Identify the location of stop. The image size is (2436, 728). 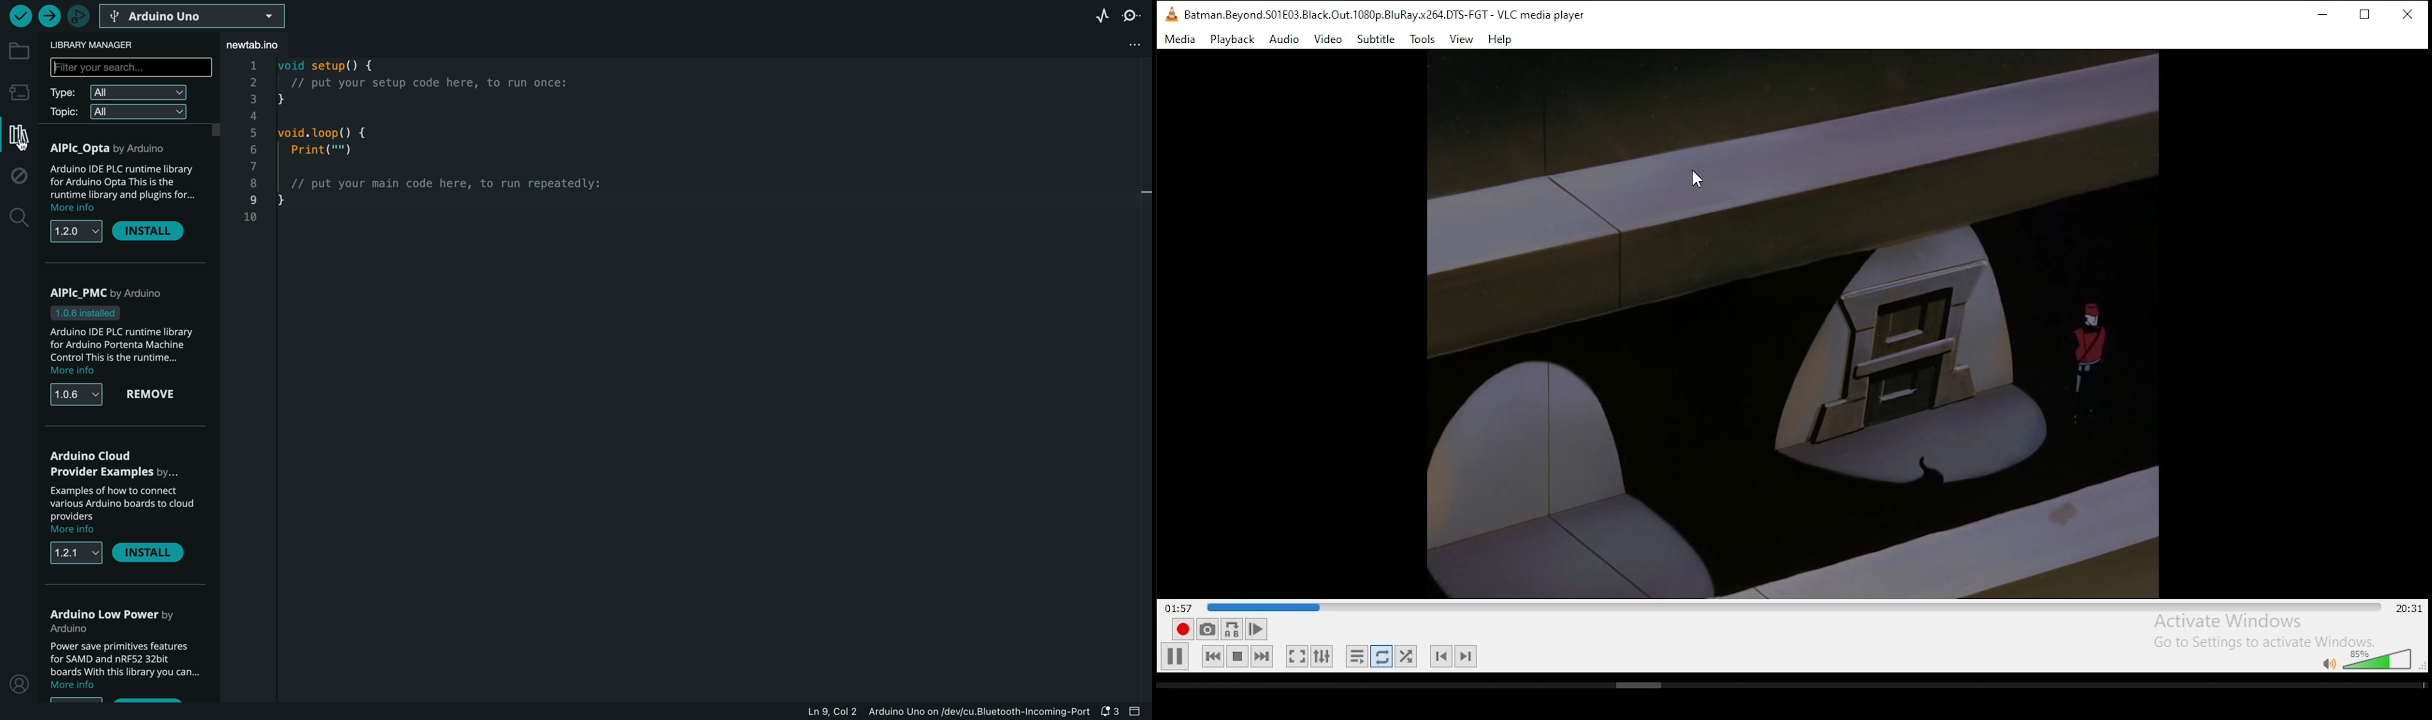
(1236, 656).